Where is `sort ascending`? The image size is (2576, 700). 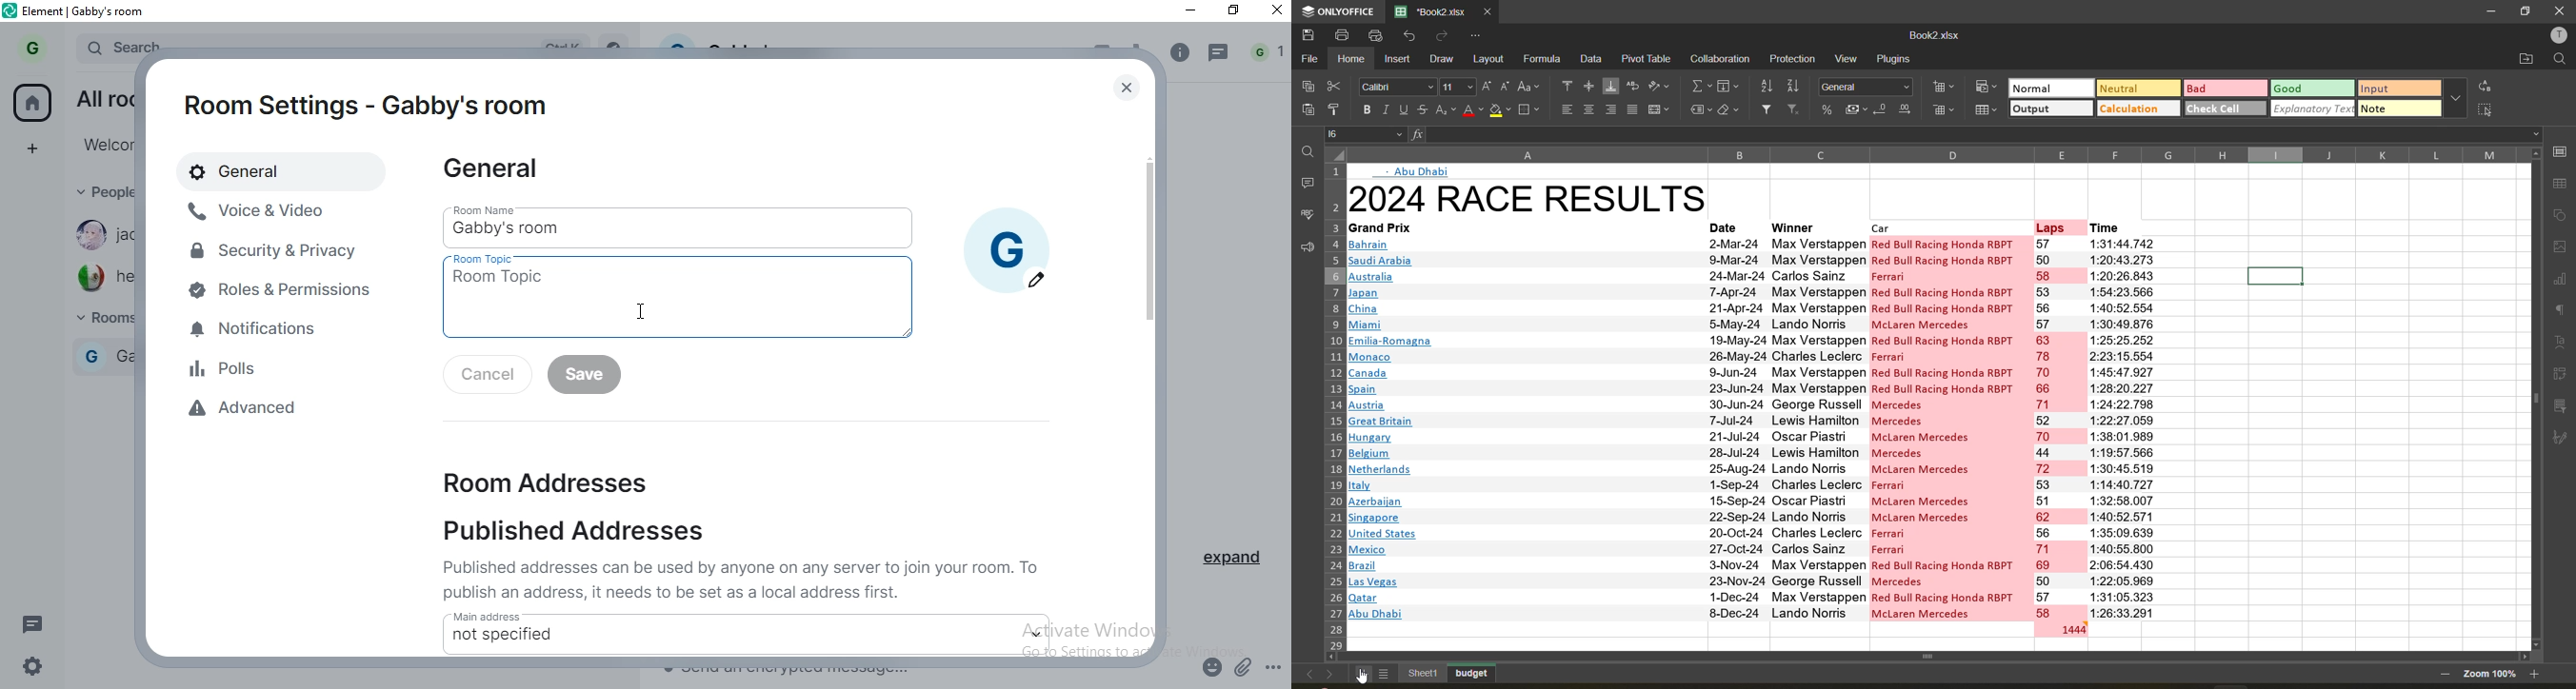 sort ascending is located at coordinates (1768, 86).